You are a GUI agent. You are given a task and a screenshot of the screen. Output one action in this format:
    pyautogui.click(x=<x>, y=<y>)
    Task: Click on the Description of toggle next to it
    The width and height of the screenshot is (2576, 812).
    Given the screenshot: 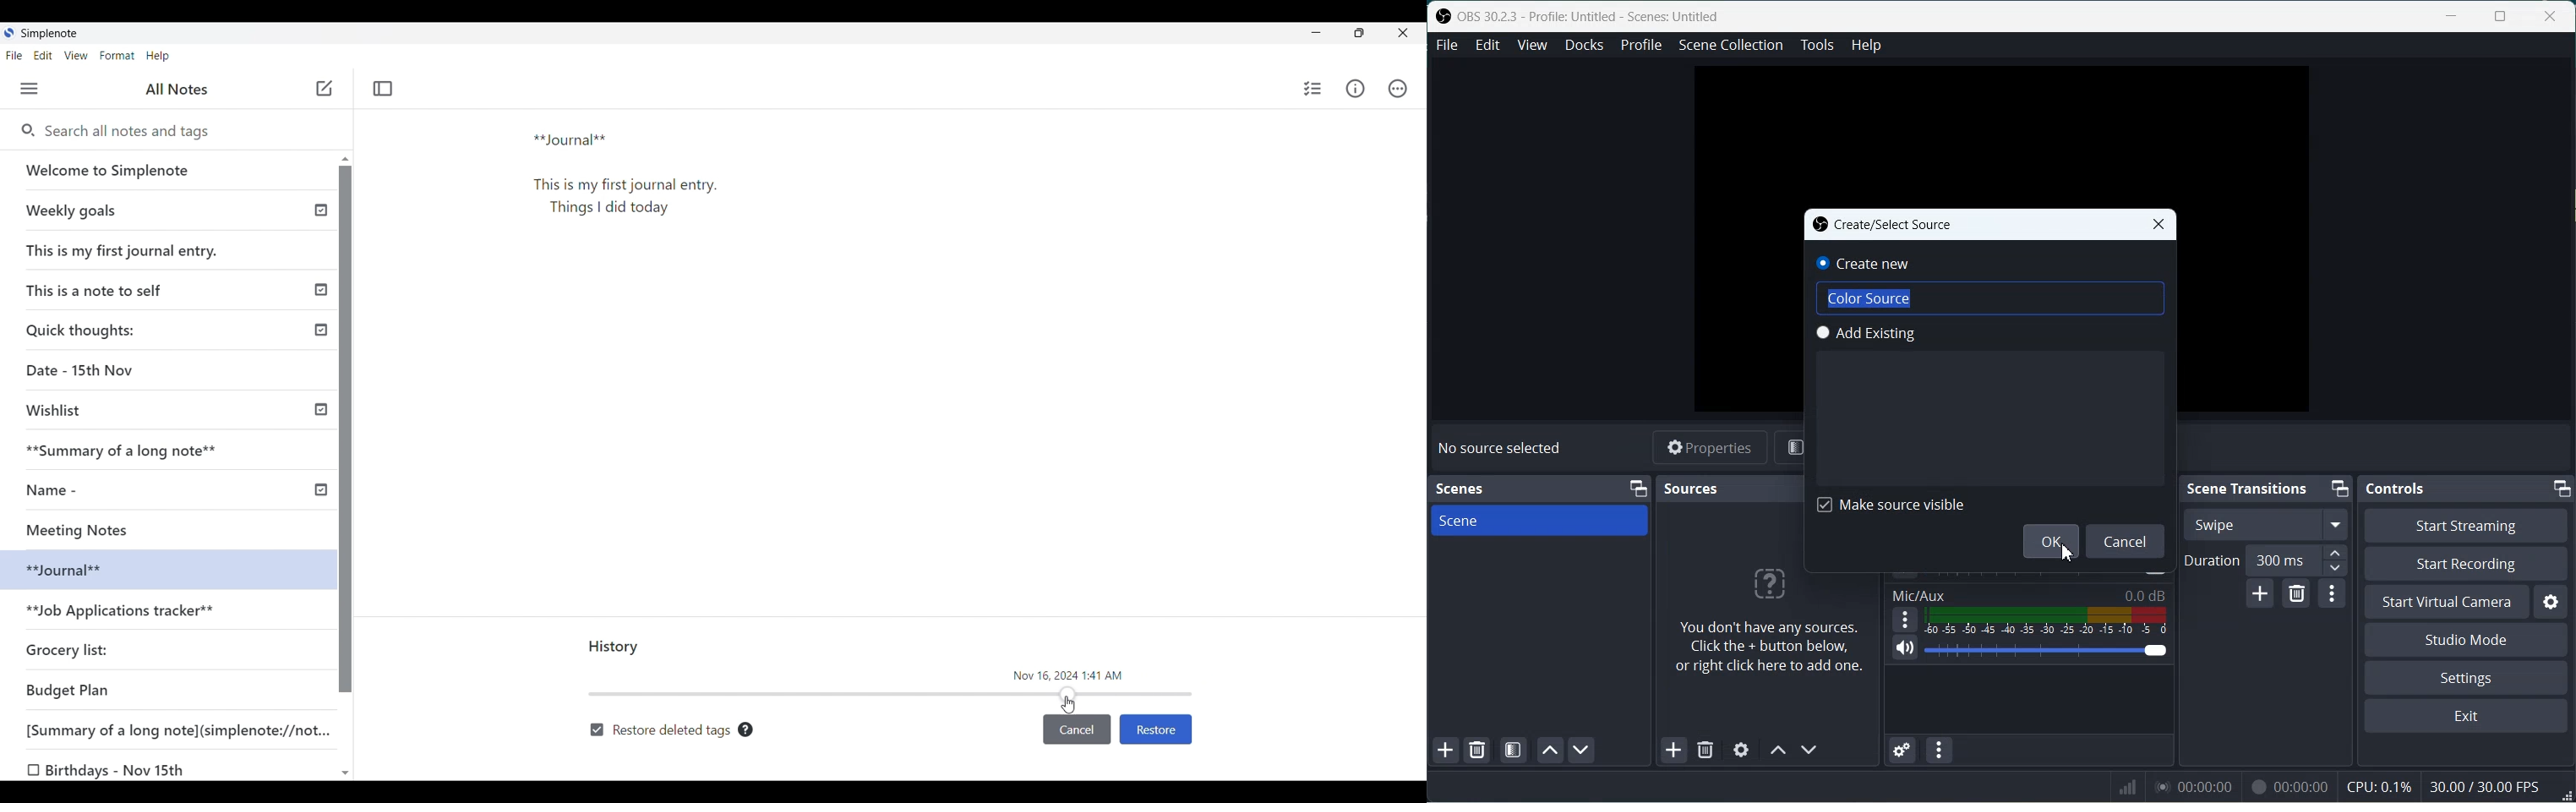 What is the action you would take?
    pyautogui.click(x=746, y=729)
    